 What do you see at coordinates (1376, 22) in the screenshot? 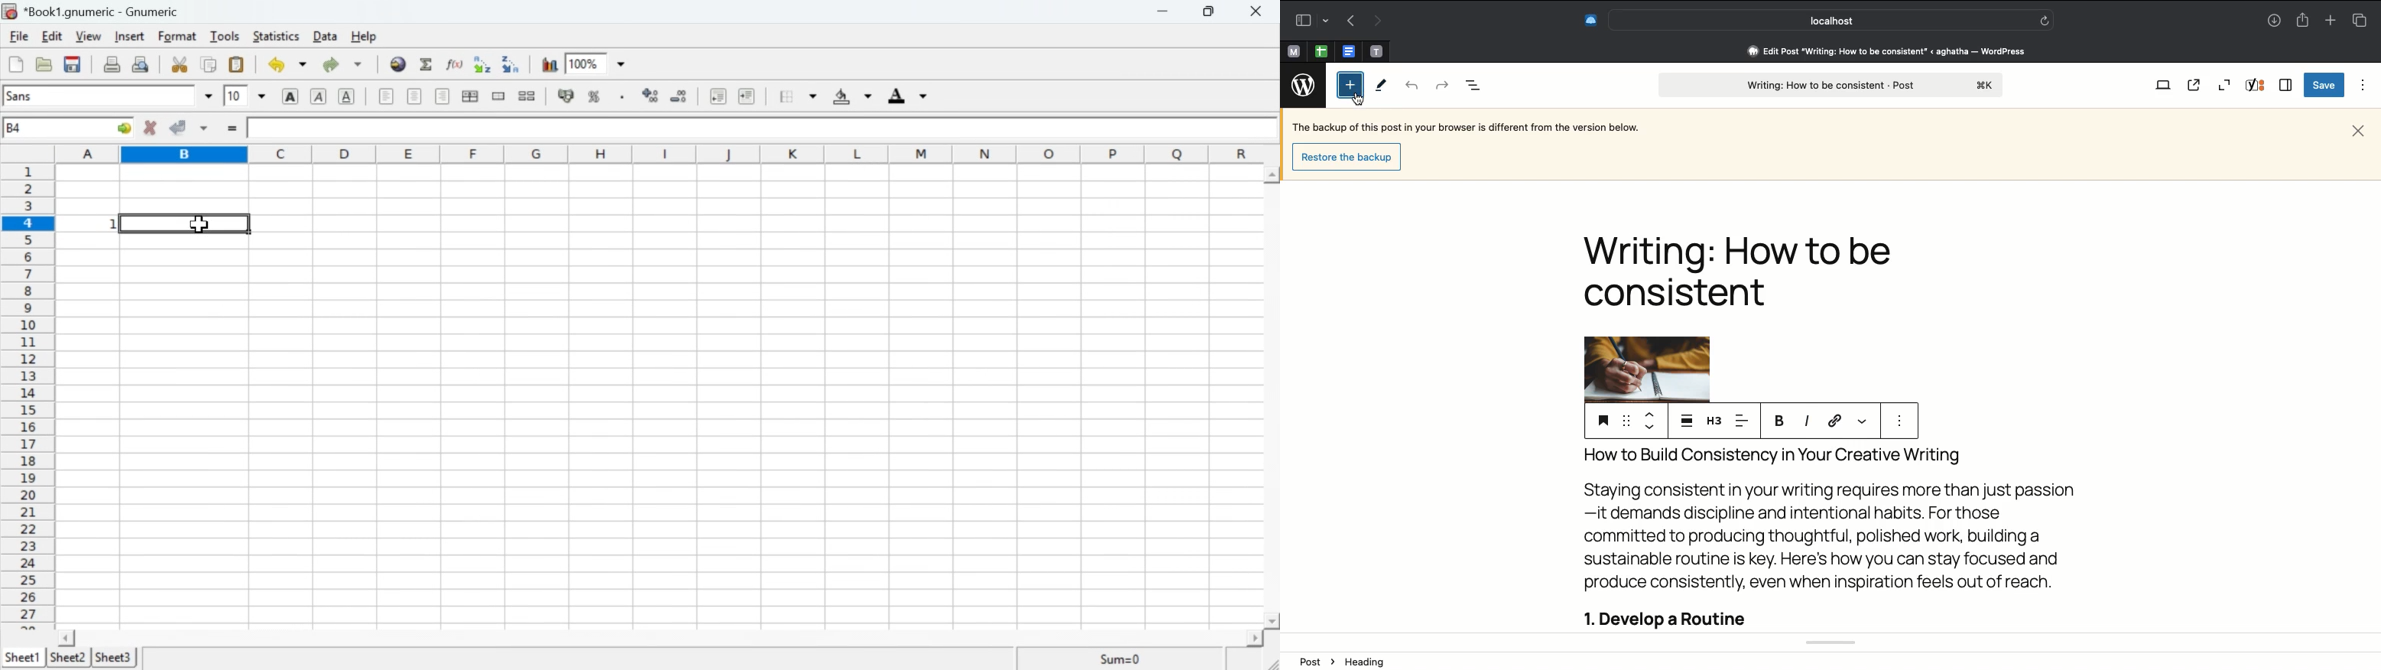
I see `Next page` at bounding box center [1376, 22].